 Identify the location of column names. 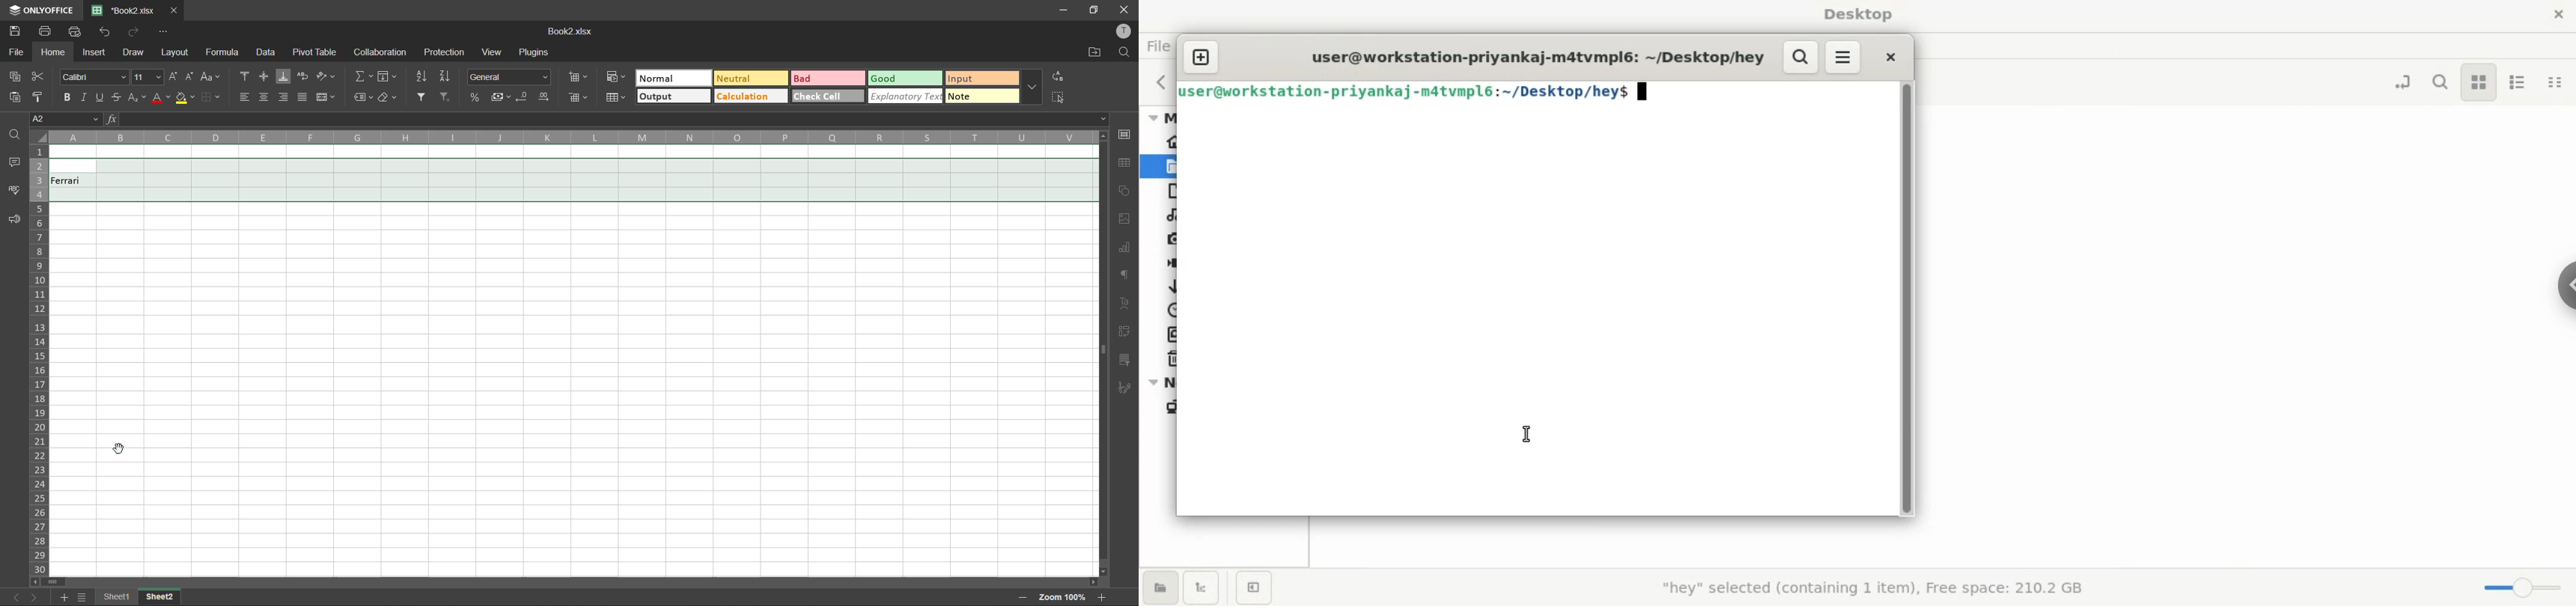
(572, 137).